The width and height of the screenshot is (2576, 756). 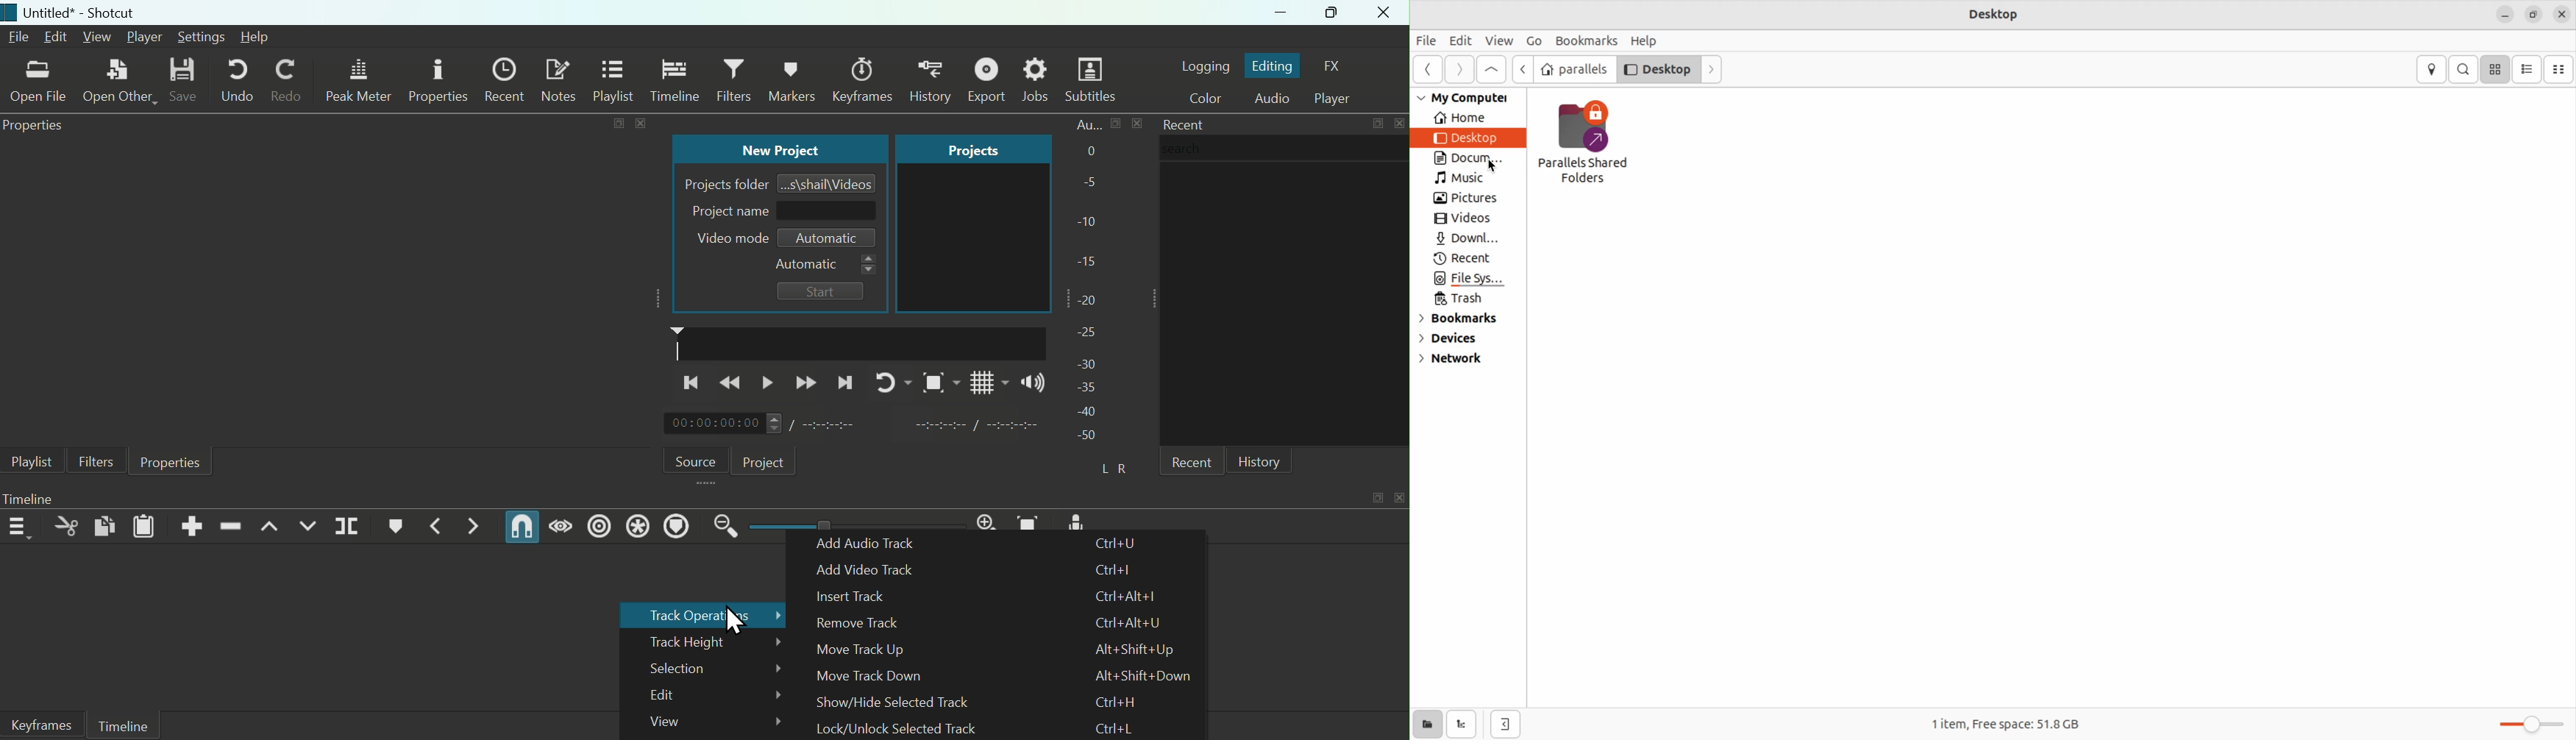 I want to click on Player, so click(x=144, y=37).